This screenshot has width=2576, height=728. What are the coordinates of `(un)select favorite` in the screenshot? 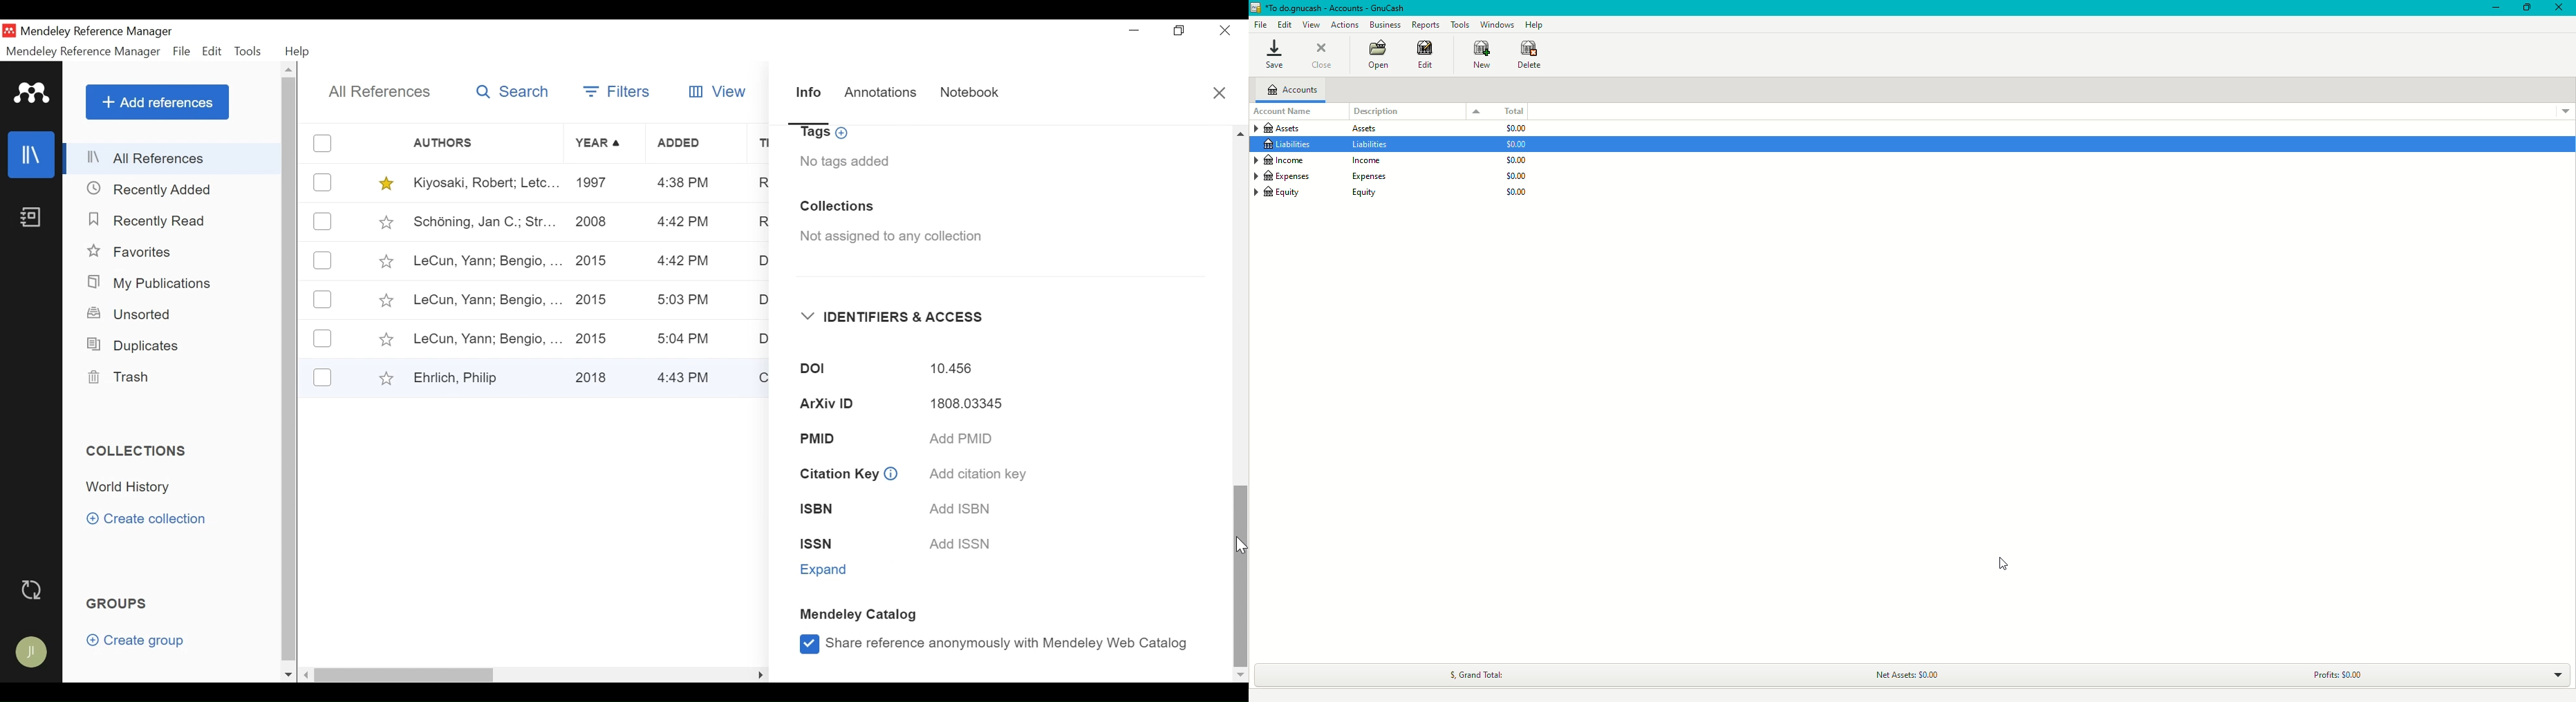 It's located at (384, 183).